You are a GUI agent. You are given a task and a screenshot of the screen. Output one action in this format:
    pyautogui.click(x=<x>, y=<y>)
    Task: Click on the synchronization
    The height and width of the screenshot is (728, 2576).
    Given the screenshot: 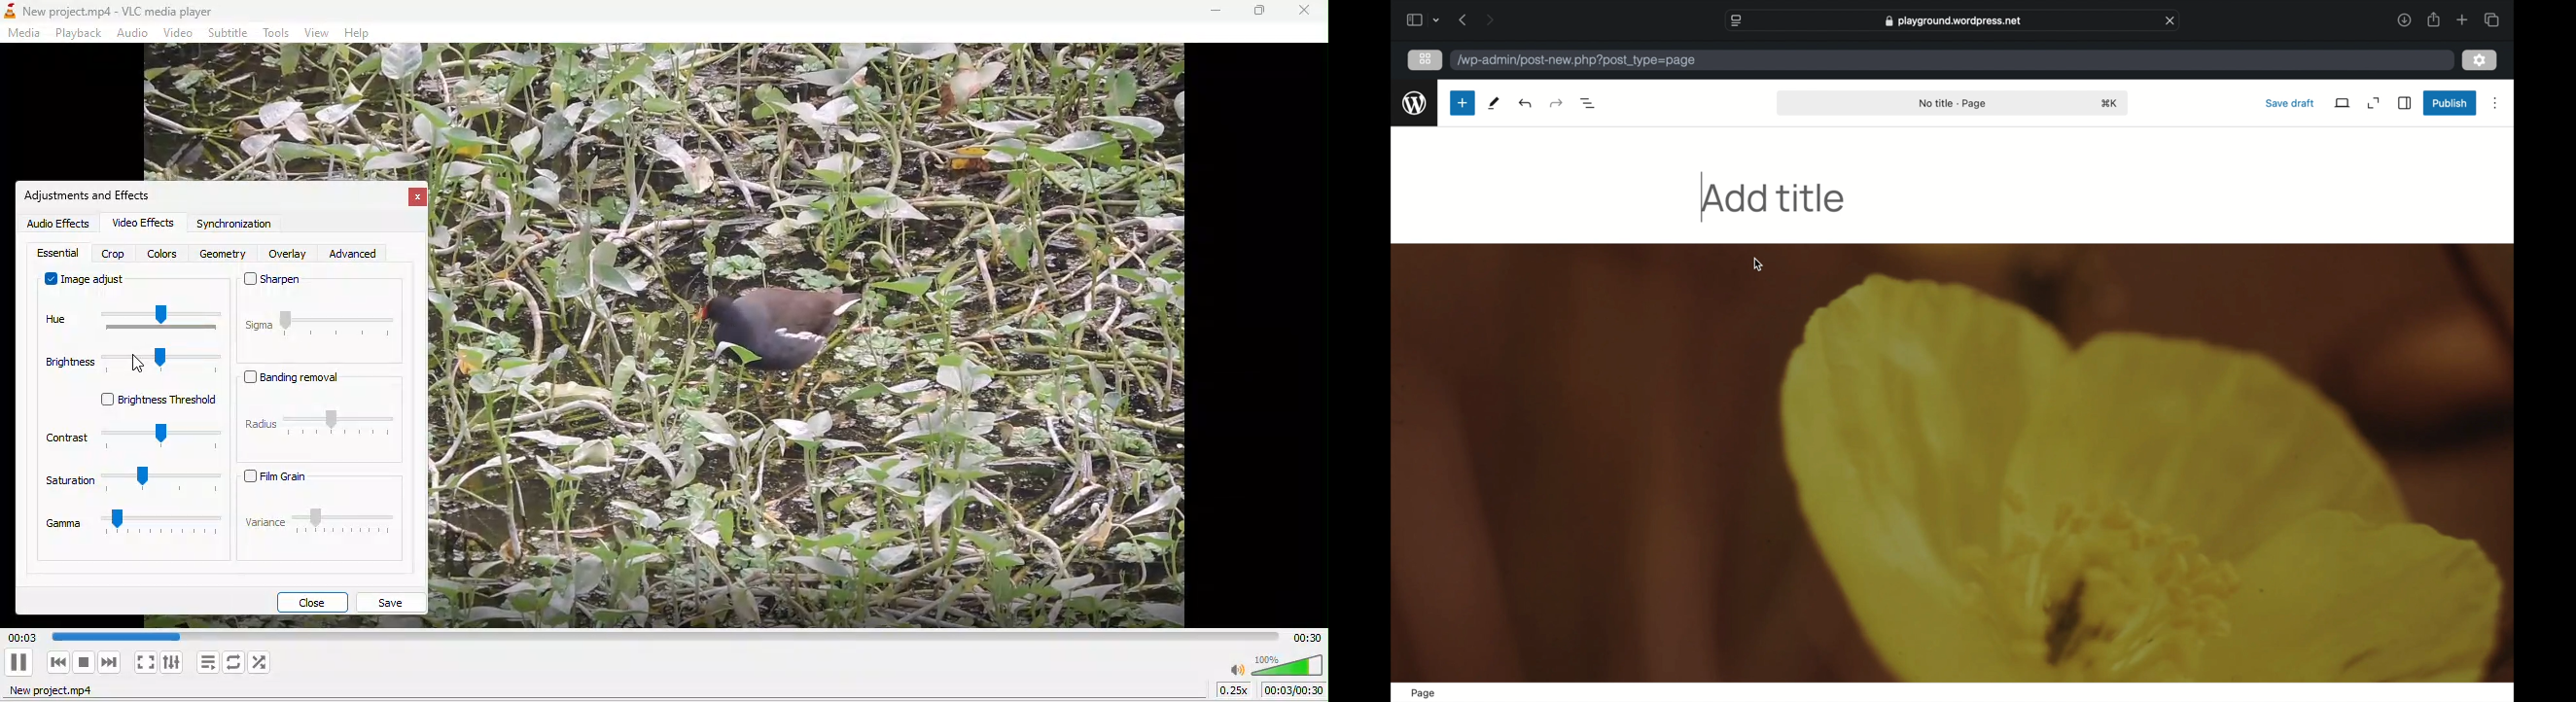 What is the action you would take?
    pyautogui.click(x=238, y=227)
    